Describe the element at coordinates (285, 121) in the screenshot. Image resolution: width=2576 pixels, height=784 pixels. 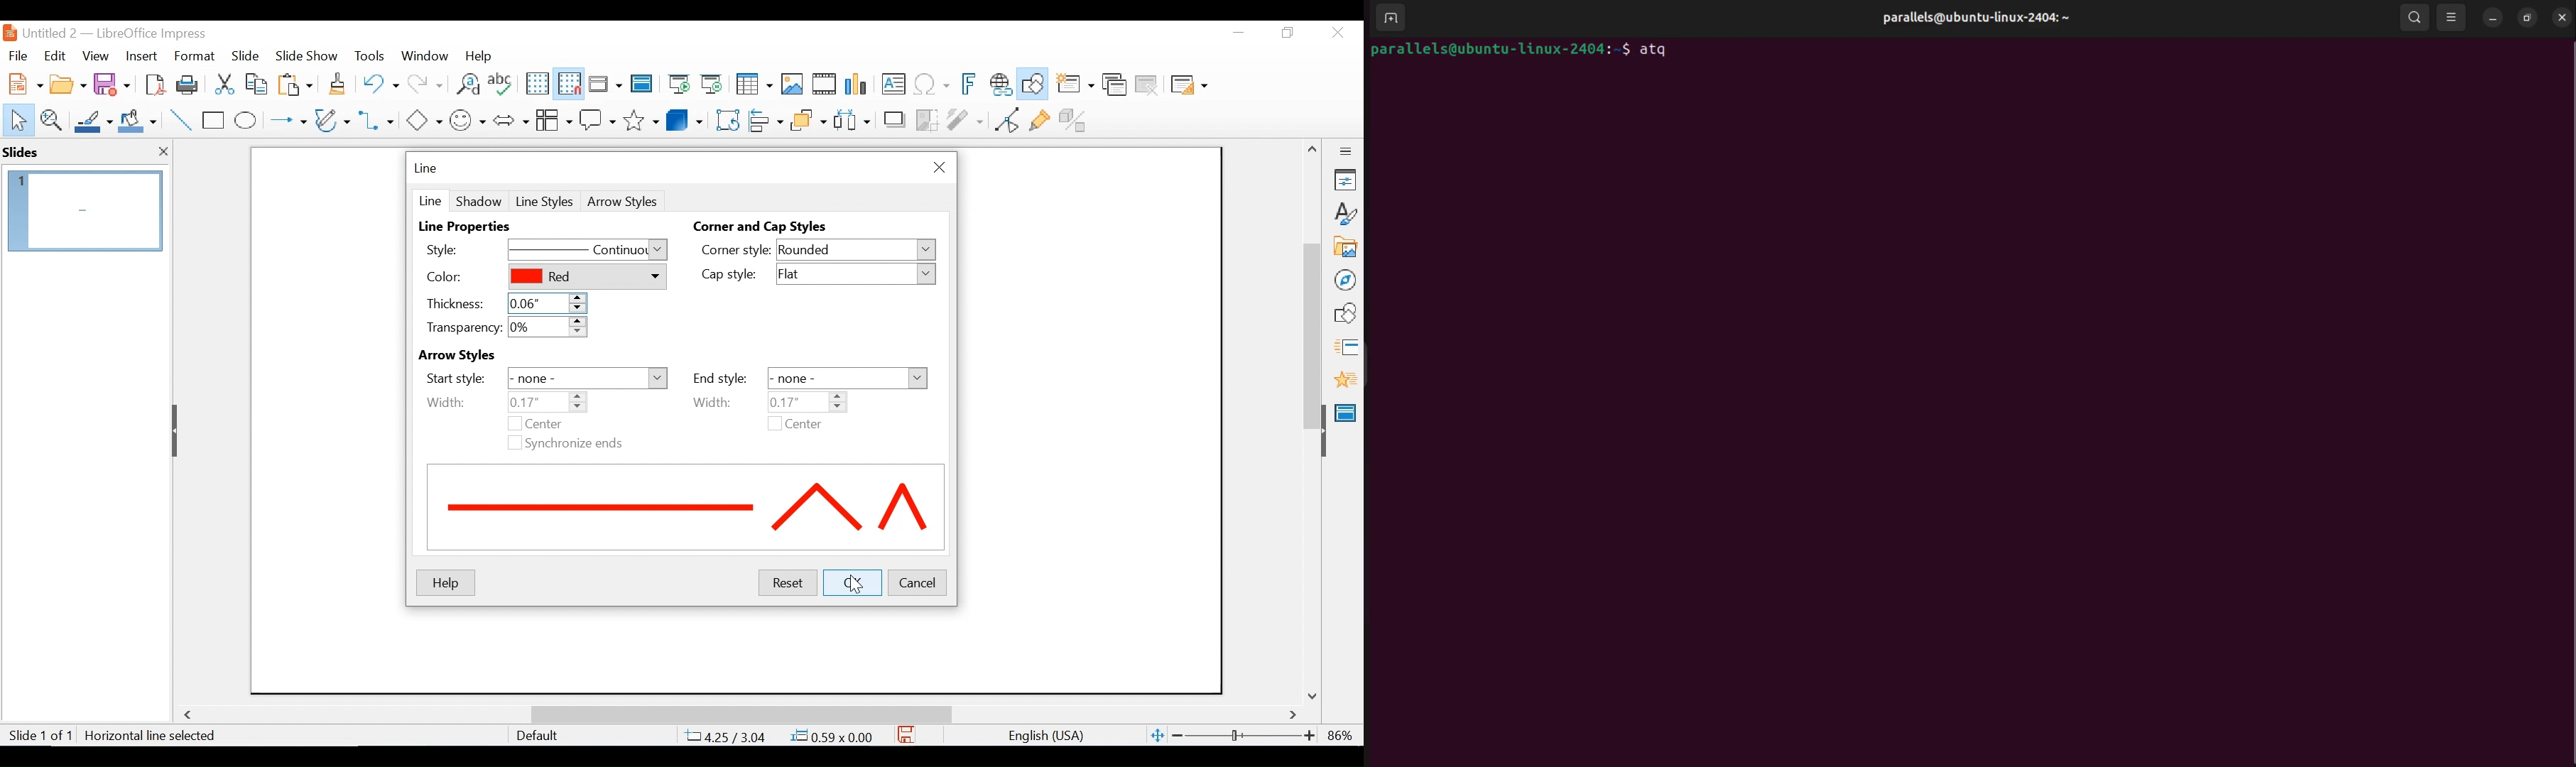
I see `Lines and Arrows` at that location.